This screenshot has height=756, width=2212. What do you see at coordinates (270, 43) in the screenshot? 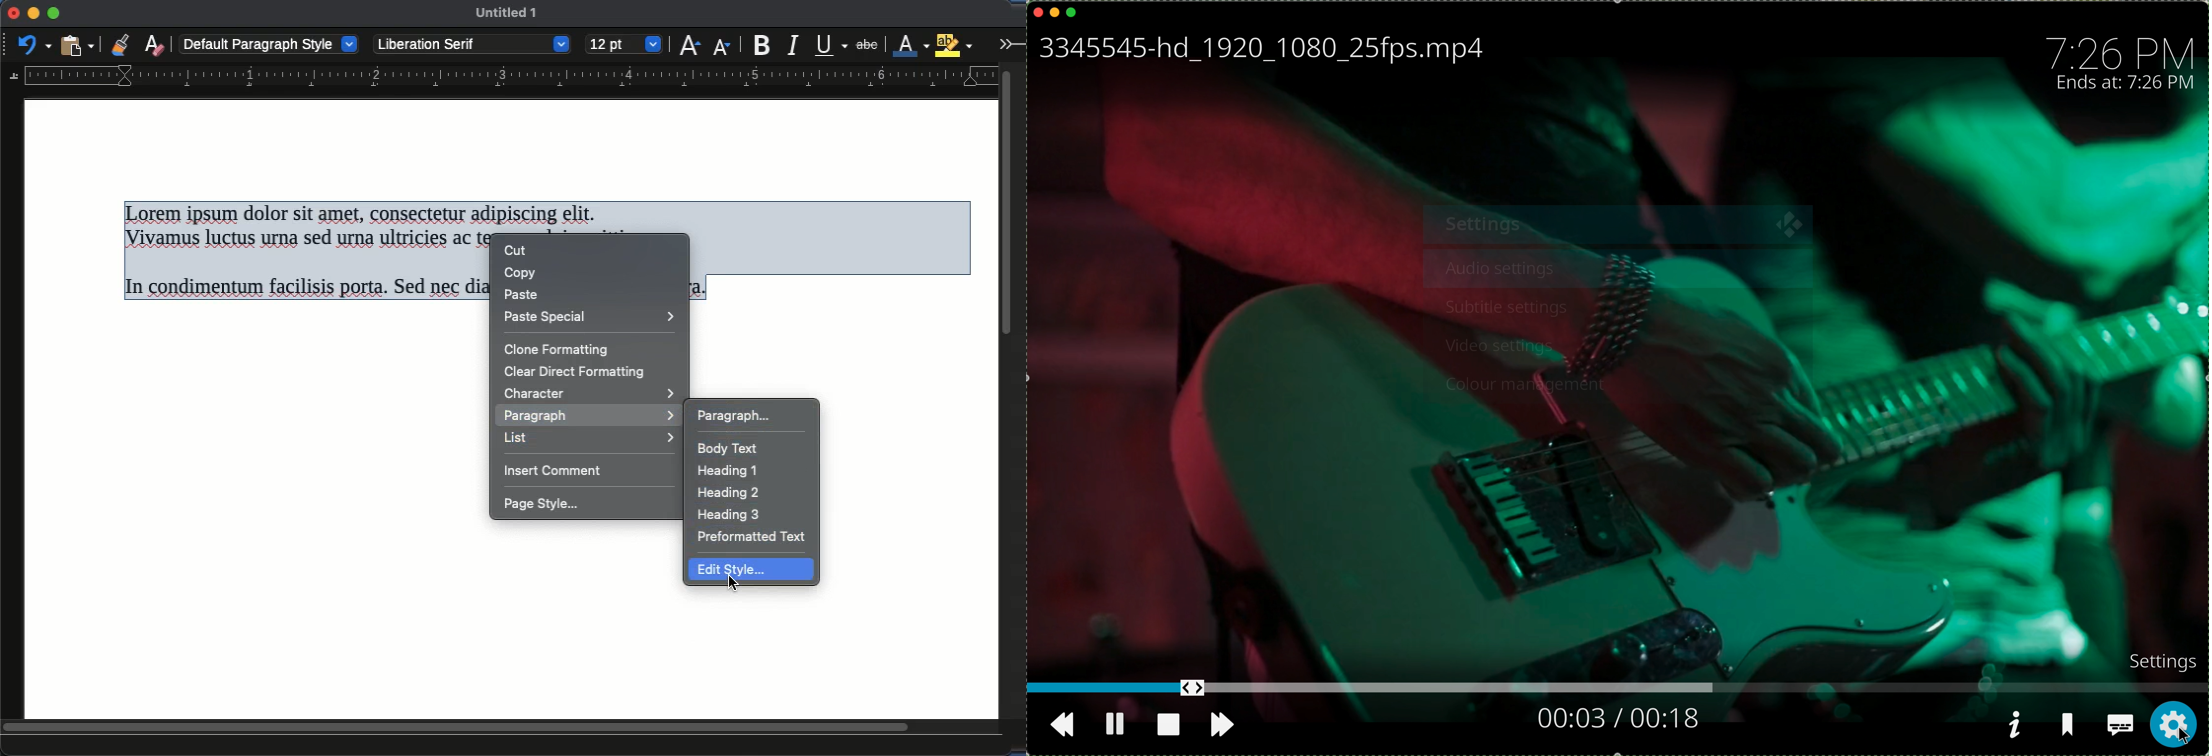
I see `default paragraph style` at bounding box center [270, 43].